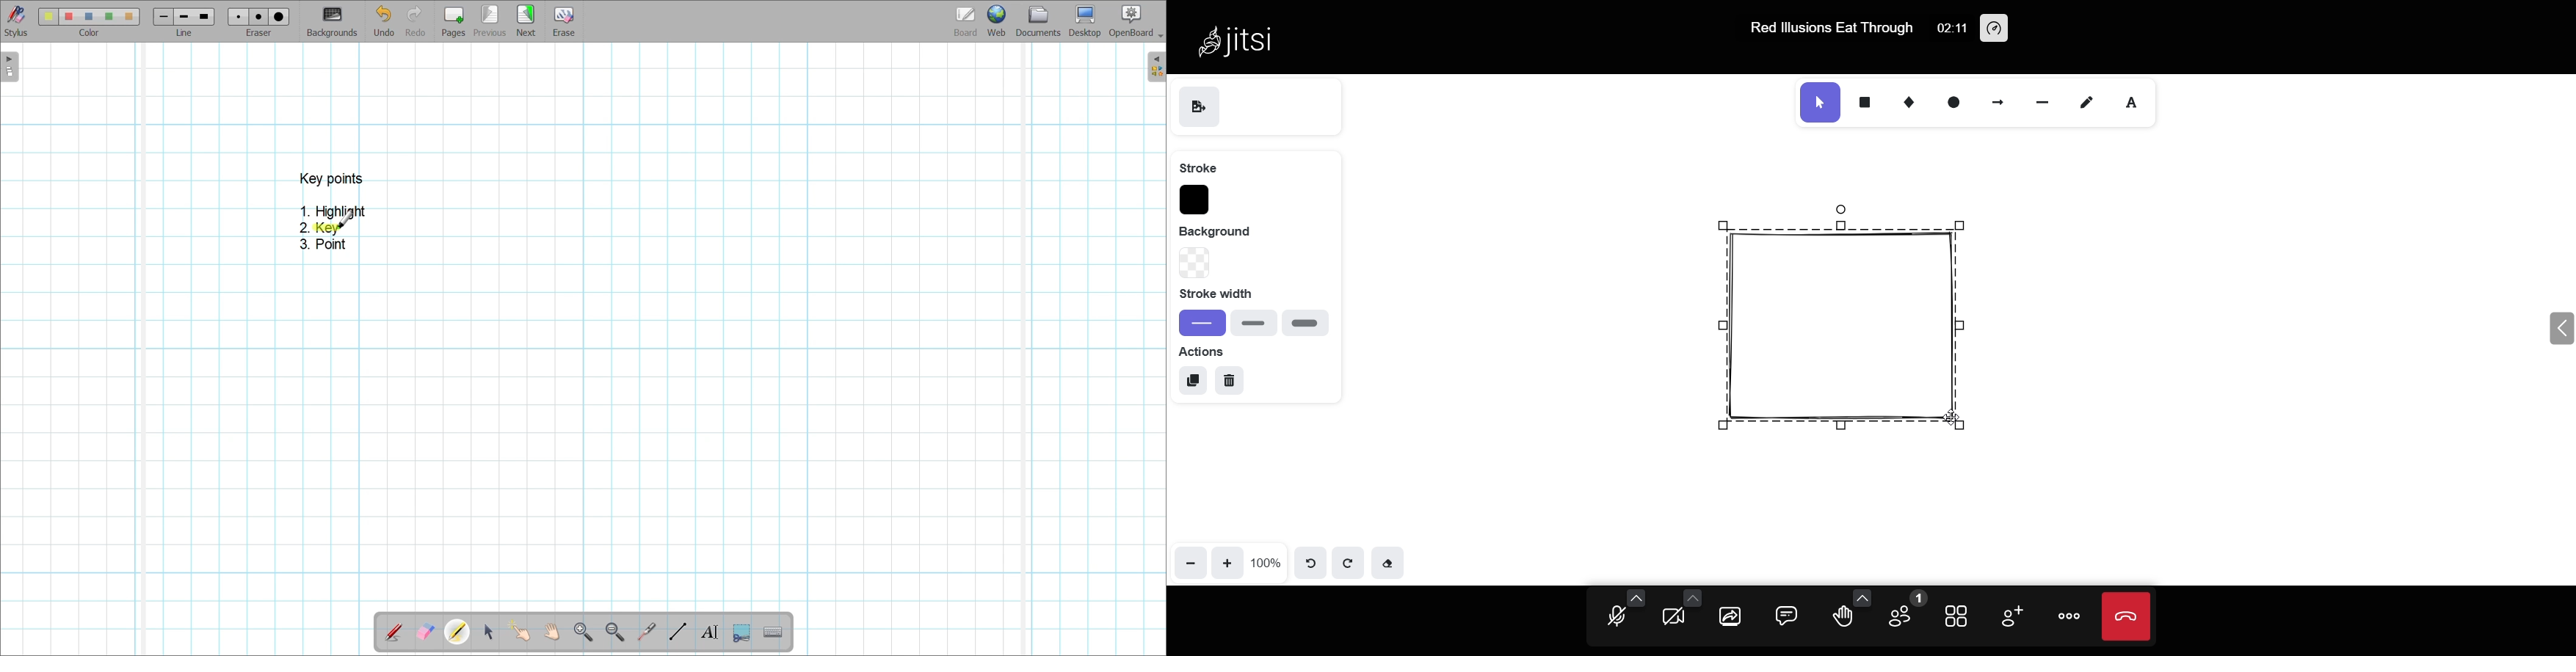  What do you see at coordinates (426, 632) in the screenshot?
I see `Erase annotation` at bounding box center [426, 632].